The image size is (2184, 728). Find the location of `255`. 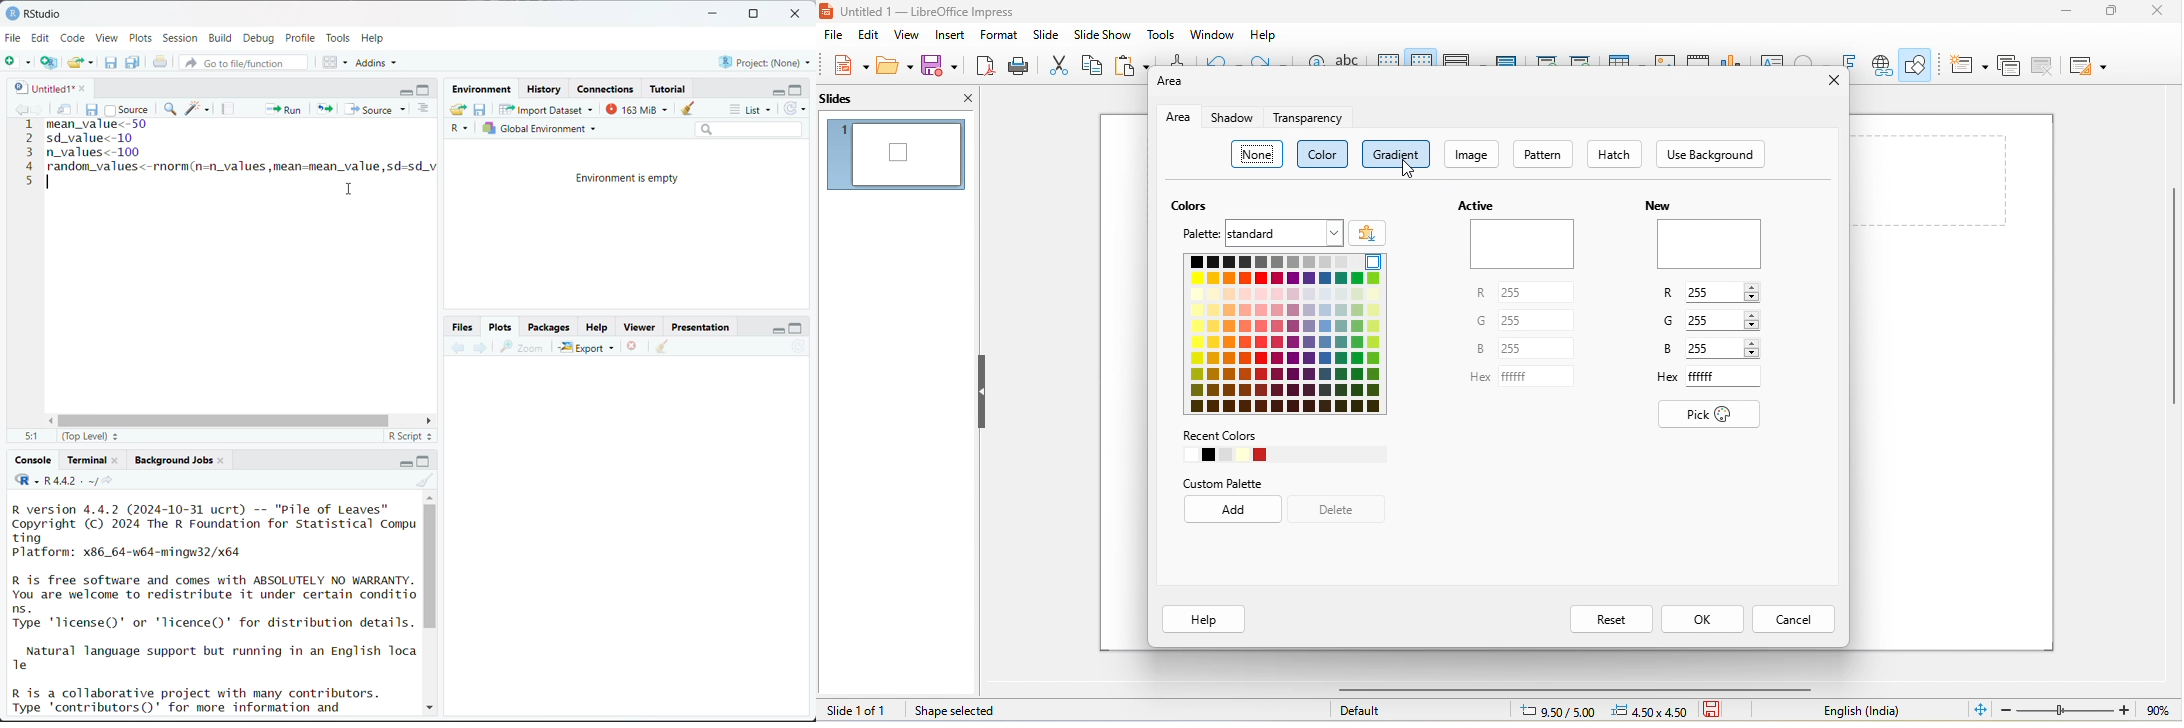

255 is located at coordinates (1537, 322).